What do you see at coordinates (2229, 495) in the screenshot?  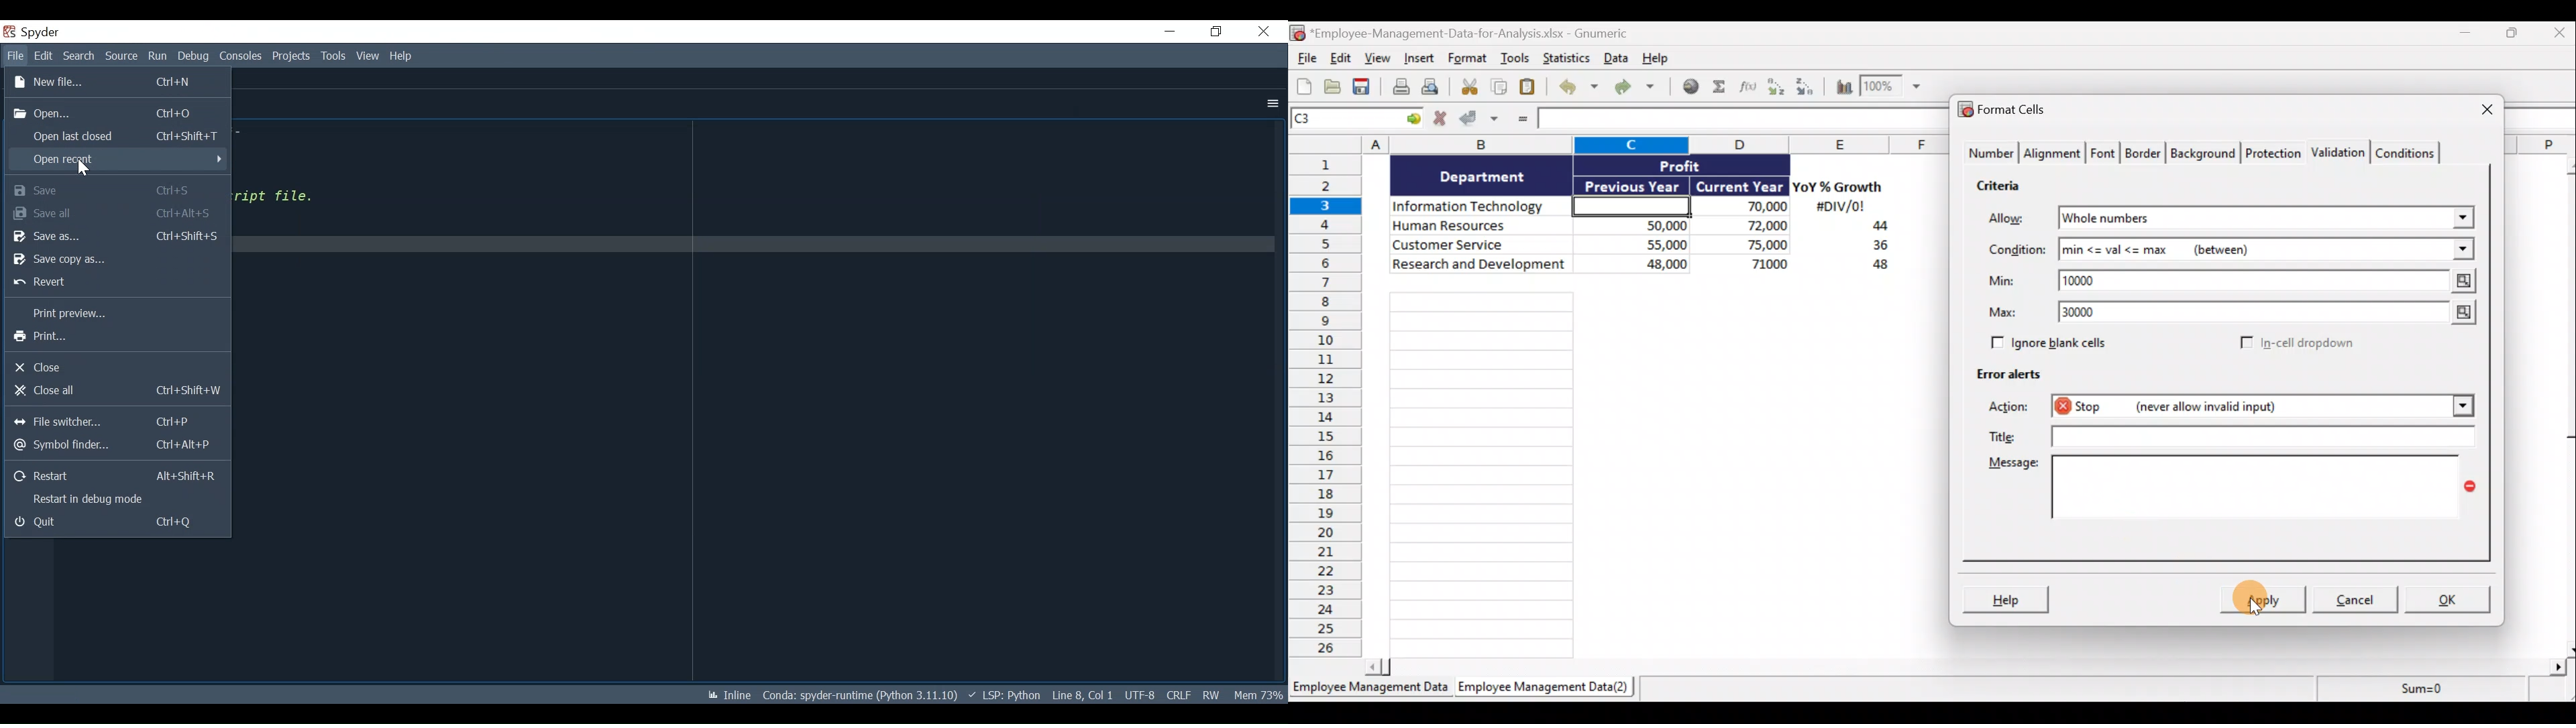 I see `Message` at bounding box center [2229, 495].